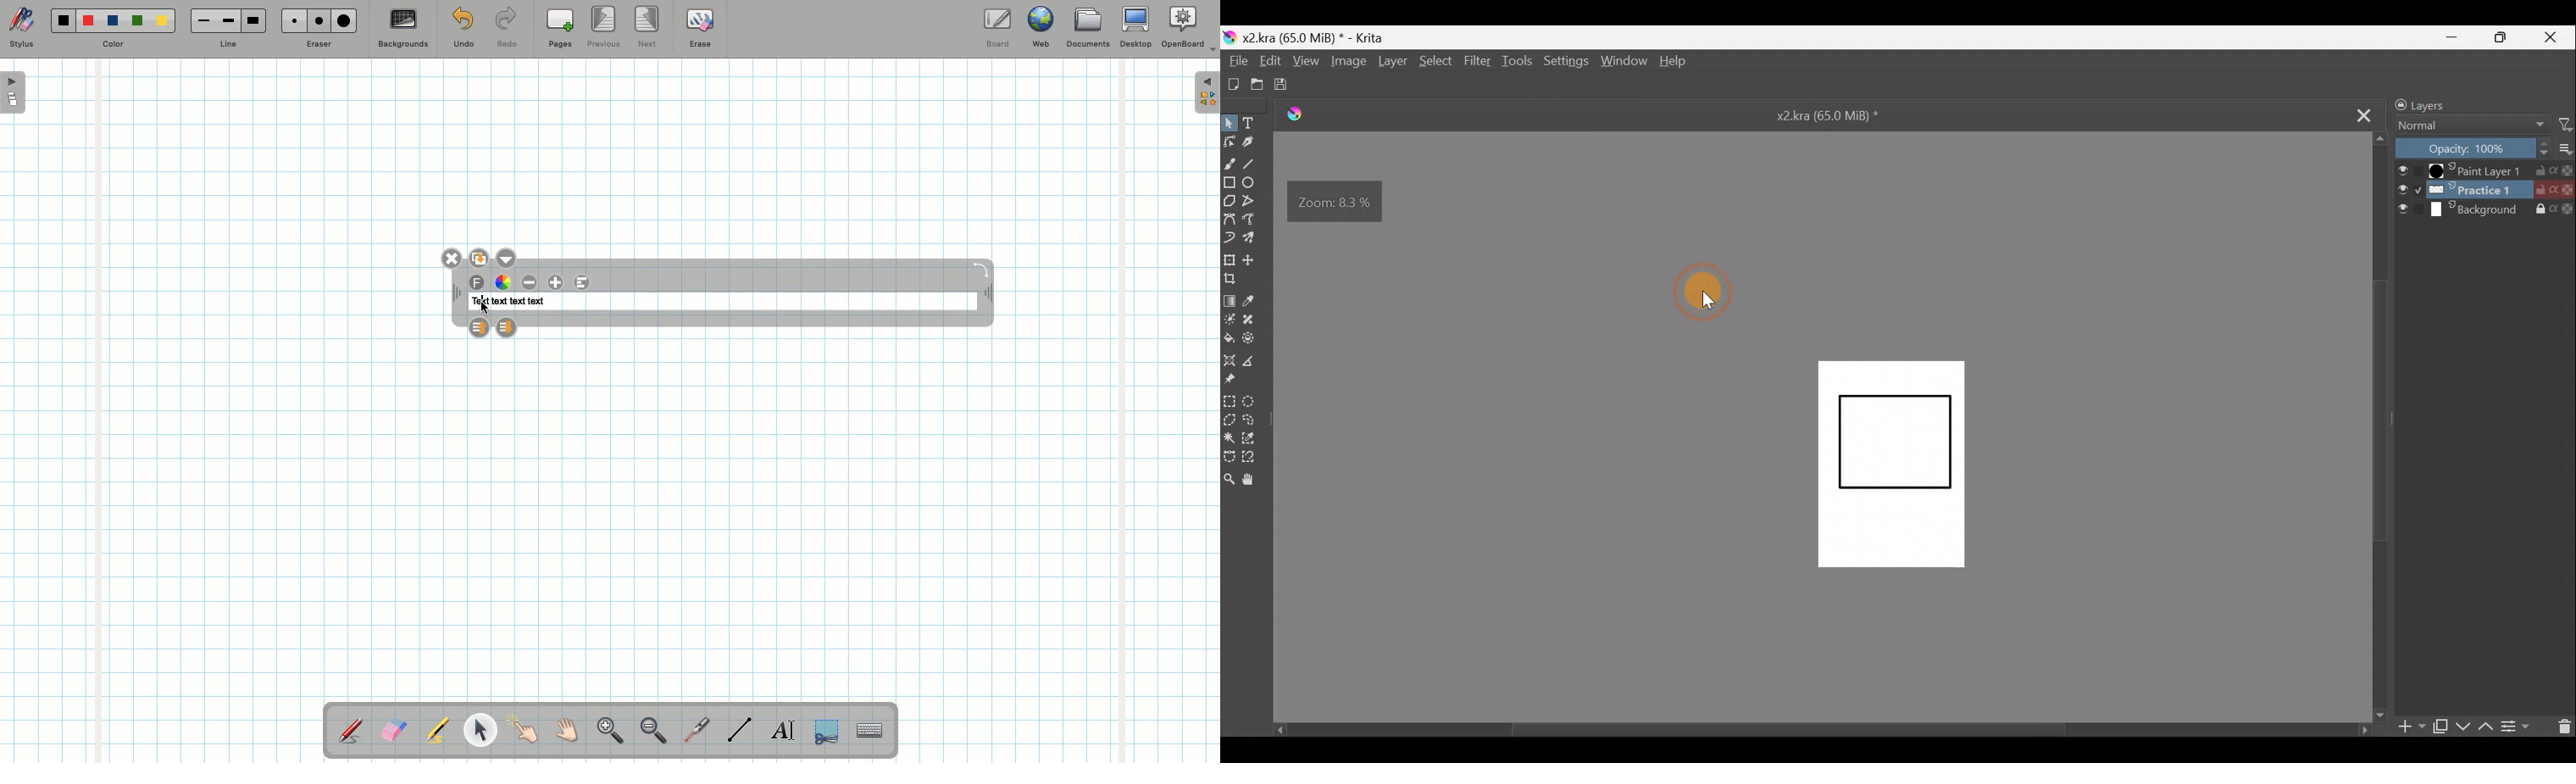  What do you see at coordinates (1229, 360) in the screenshot?
I see `Assistant tool` at bounding box center [1229, 360].